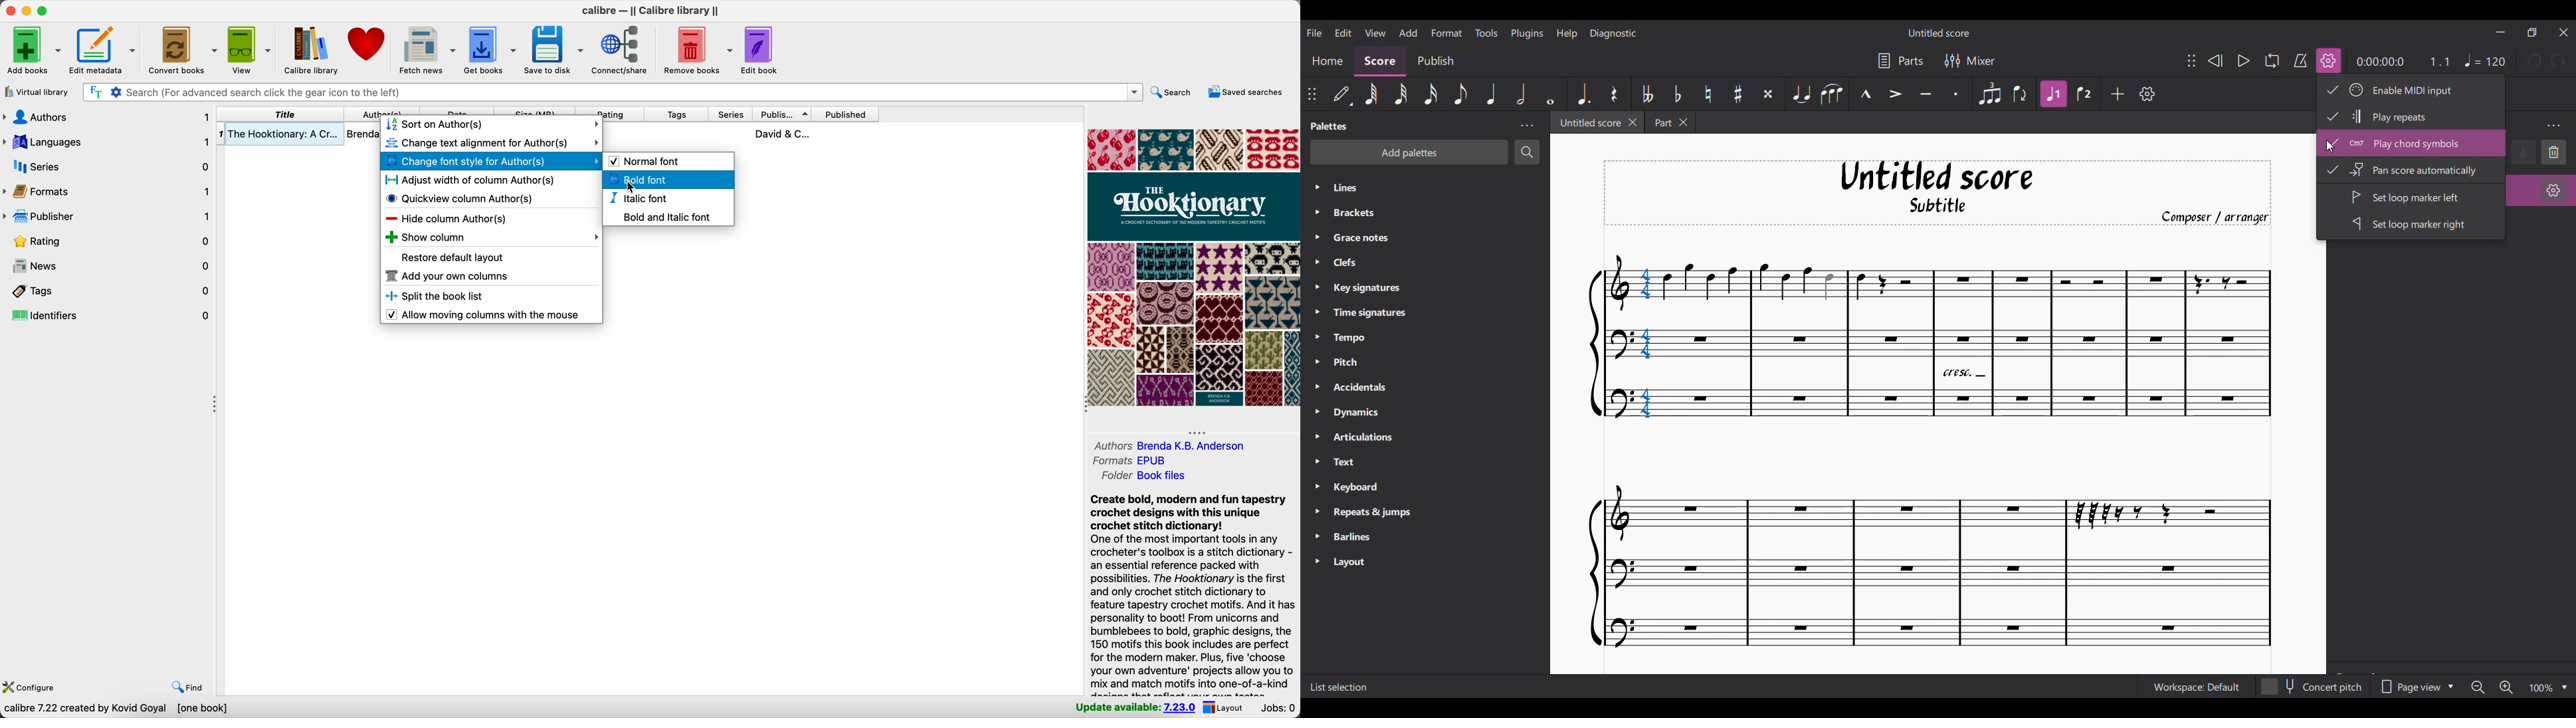 This screenshot has height=728, width=2576. I want to click on metronome, so click(2299, 62).